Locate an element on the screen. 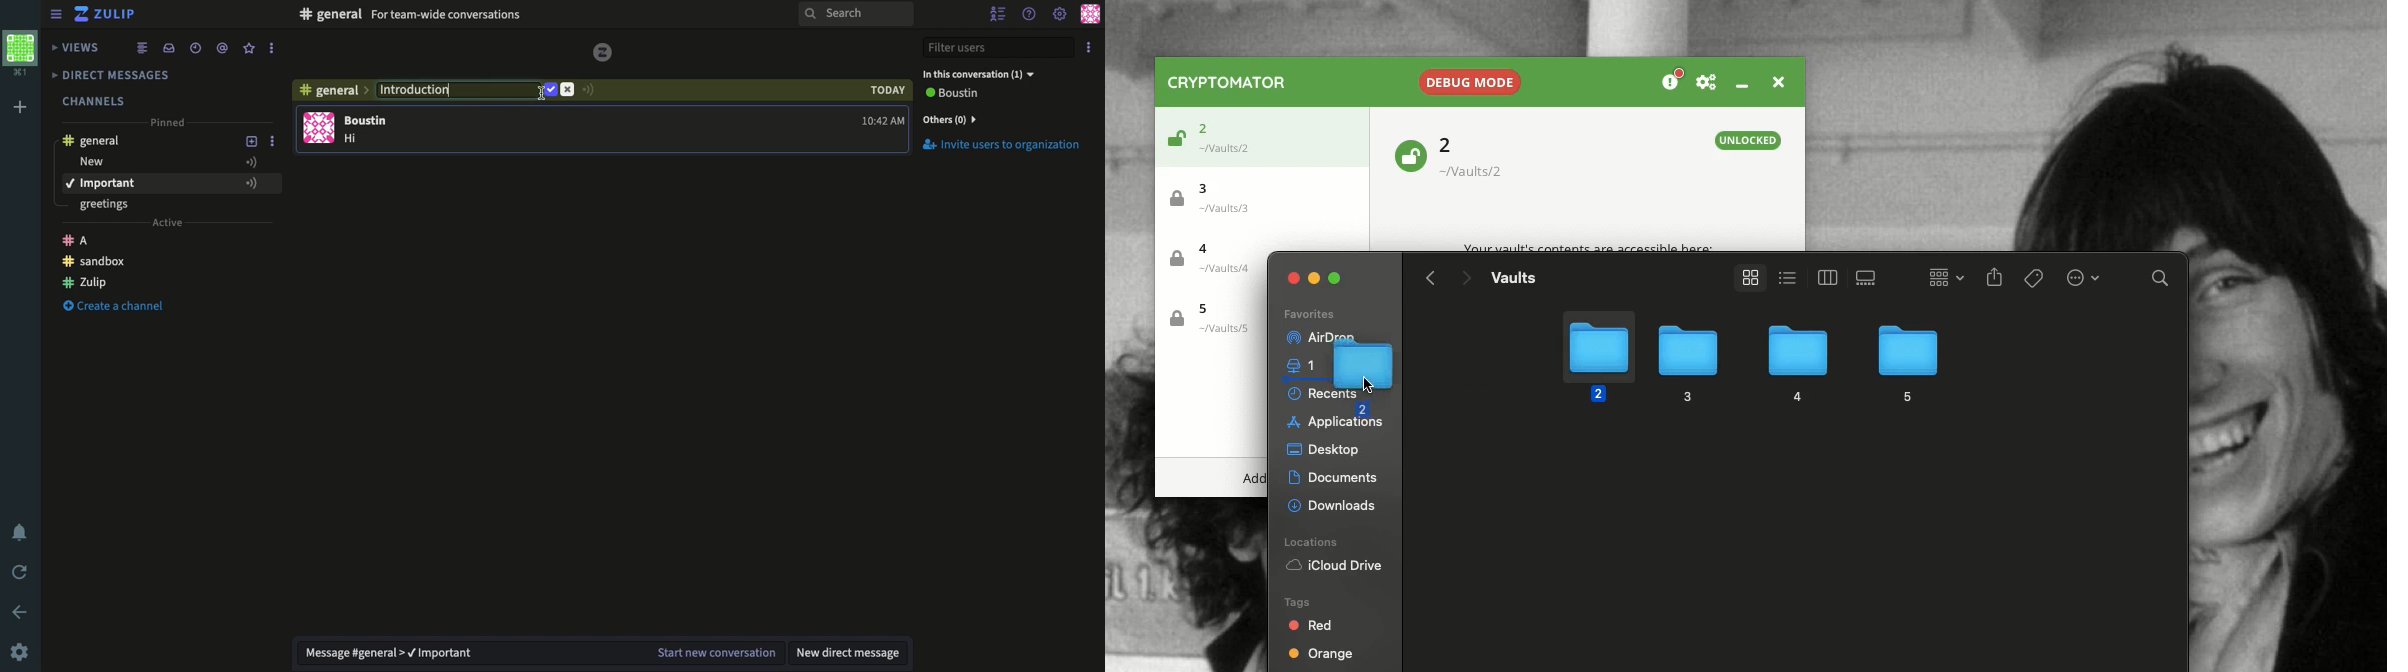 The width and height of the screenshot is (2408, 672). View 1 is located at coordinates (1785, 276).